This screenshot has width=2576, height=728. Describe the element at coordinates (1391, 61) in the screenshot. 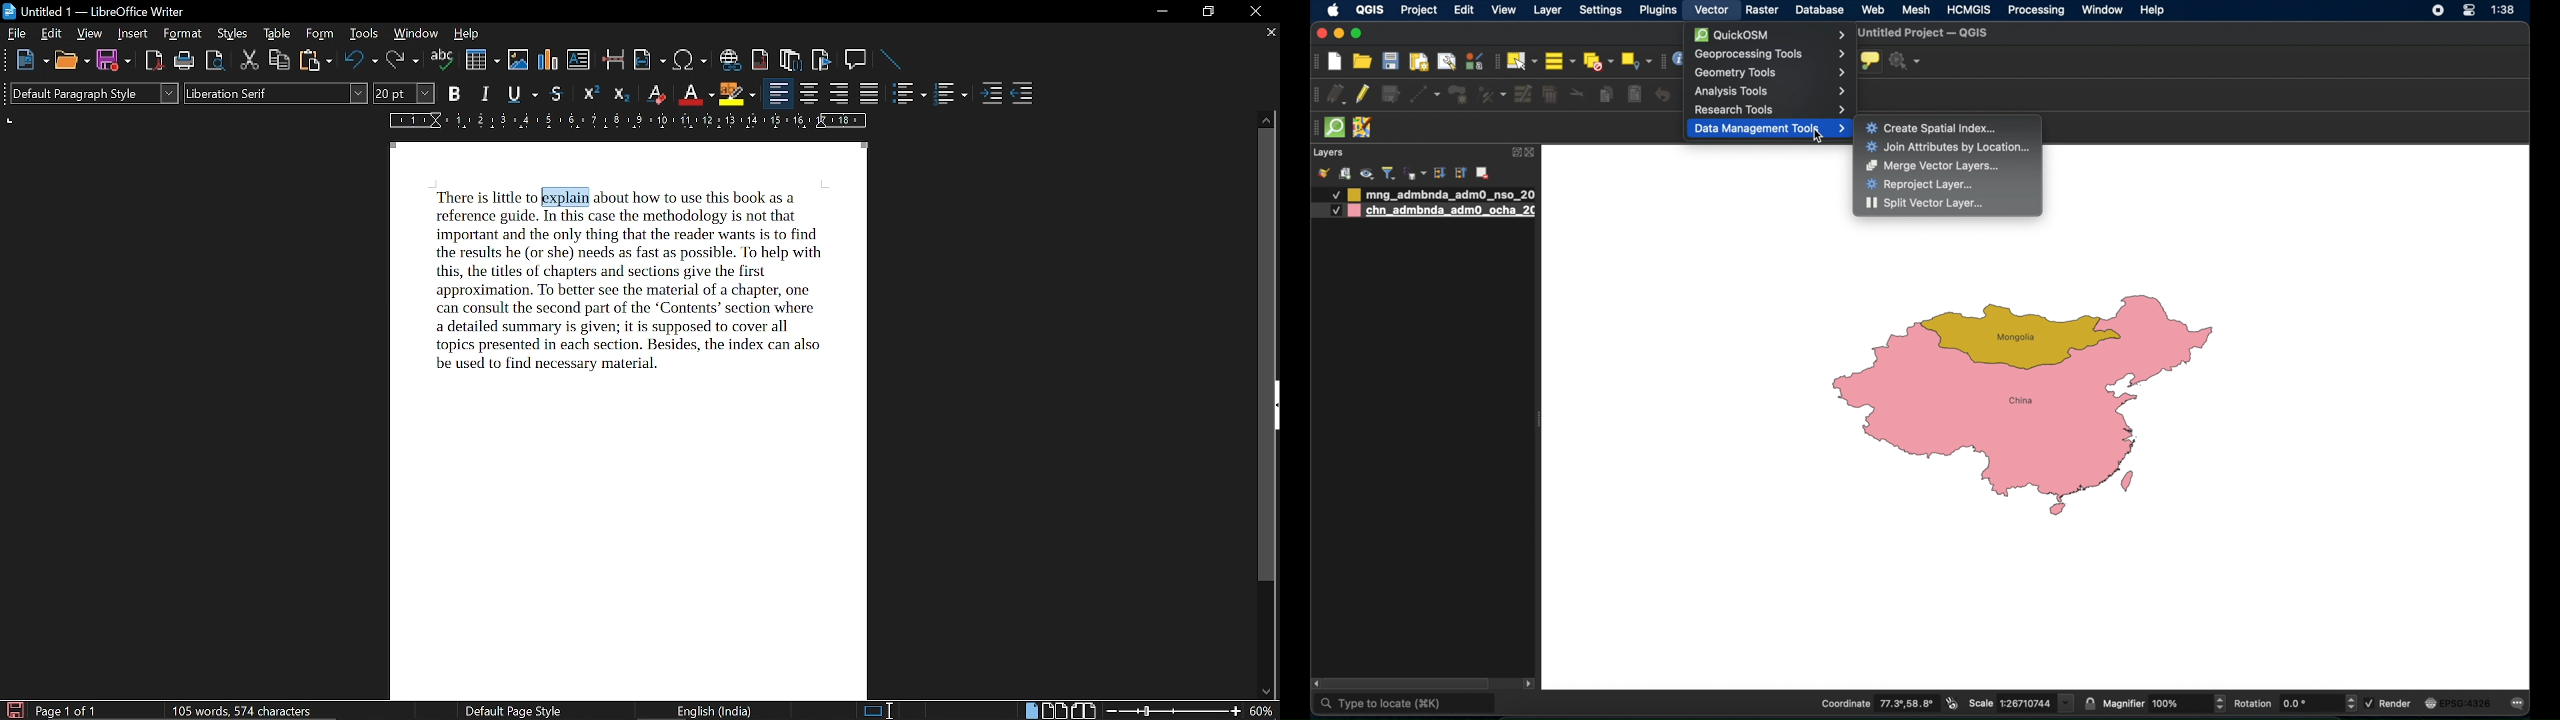

I see `save project` at that location.